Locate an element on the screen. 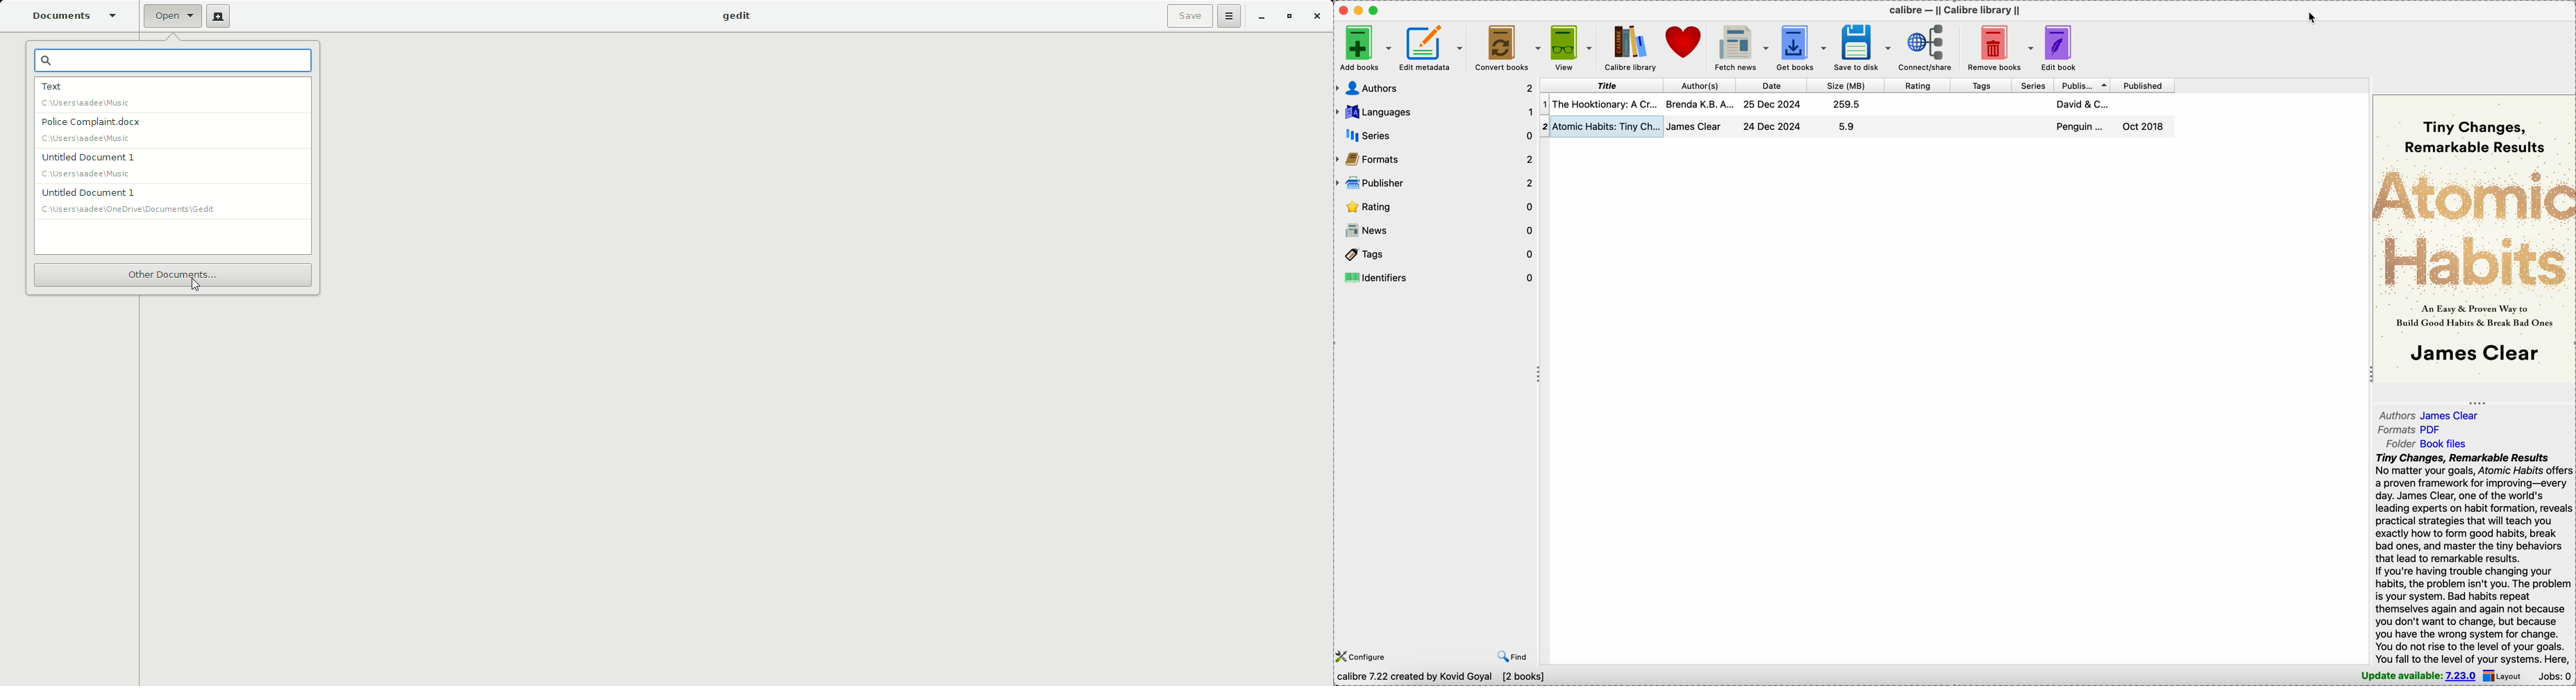 The image size is (2576, 700). james clear is located at coordinates (1695, 127).